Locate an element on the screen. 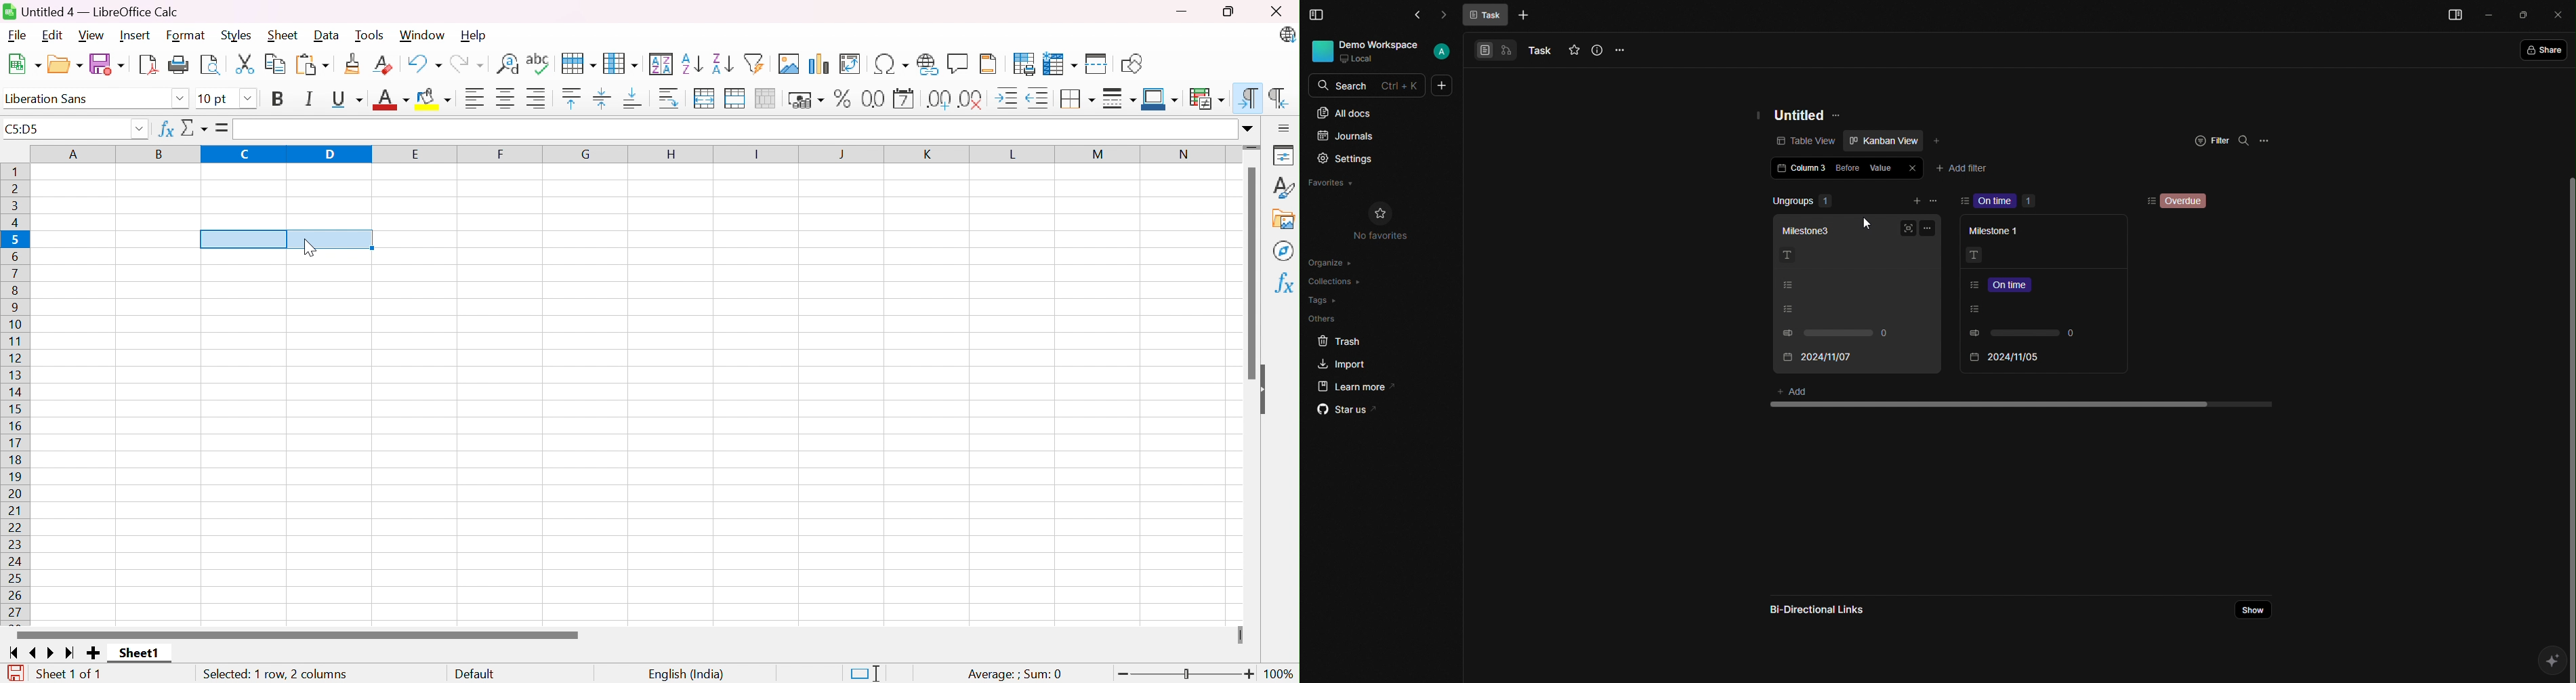  Column Name is located at coordinates (633, 154).